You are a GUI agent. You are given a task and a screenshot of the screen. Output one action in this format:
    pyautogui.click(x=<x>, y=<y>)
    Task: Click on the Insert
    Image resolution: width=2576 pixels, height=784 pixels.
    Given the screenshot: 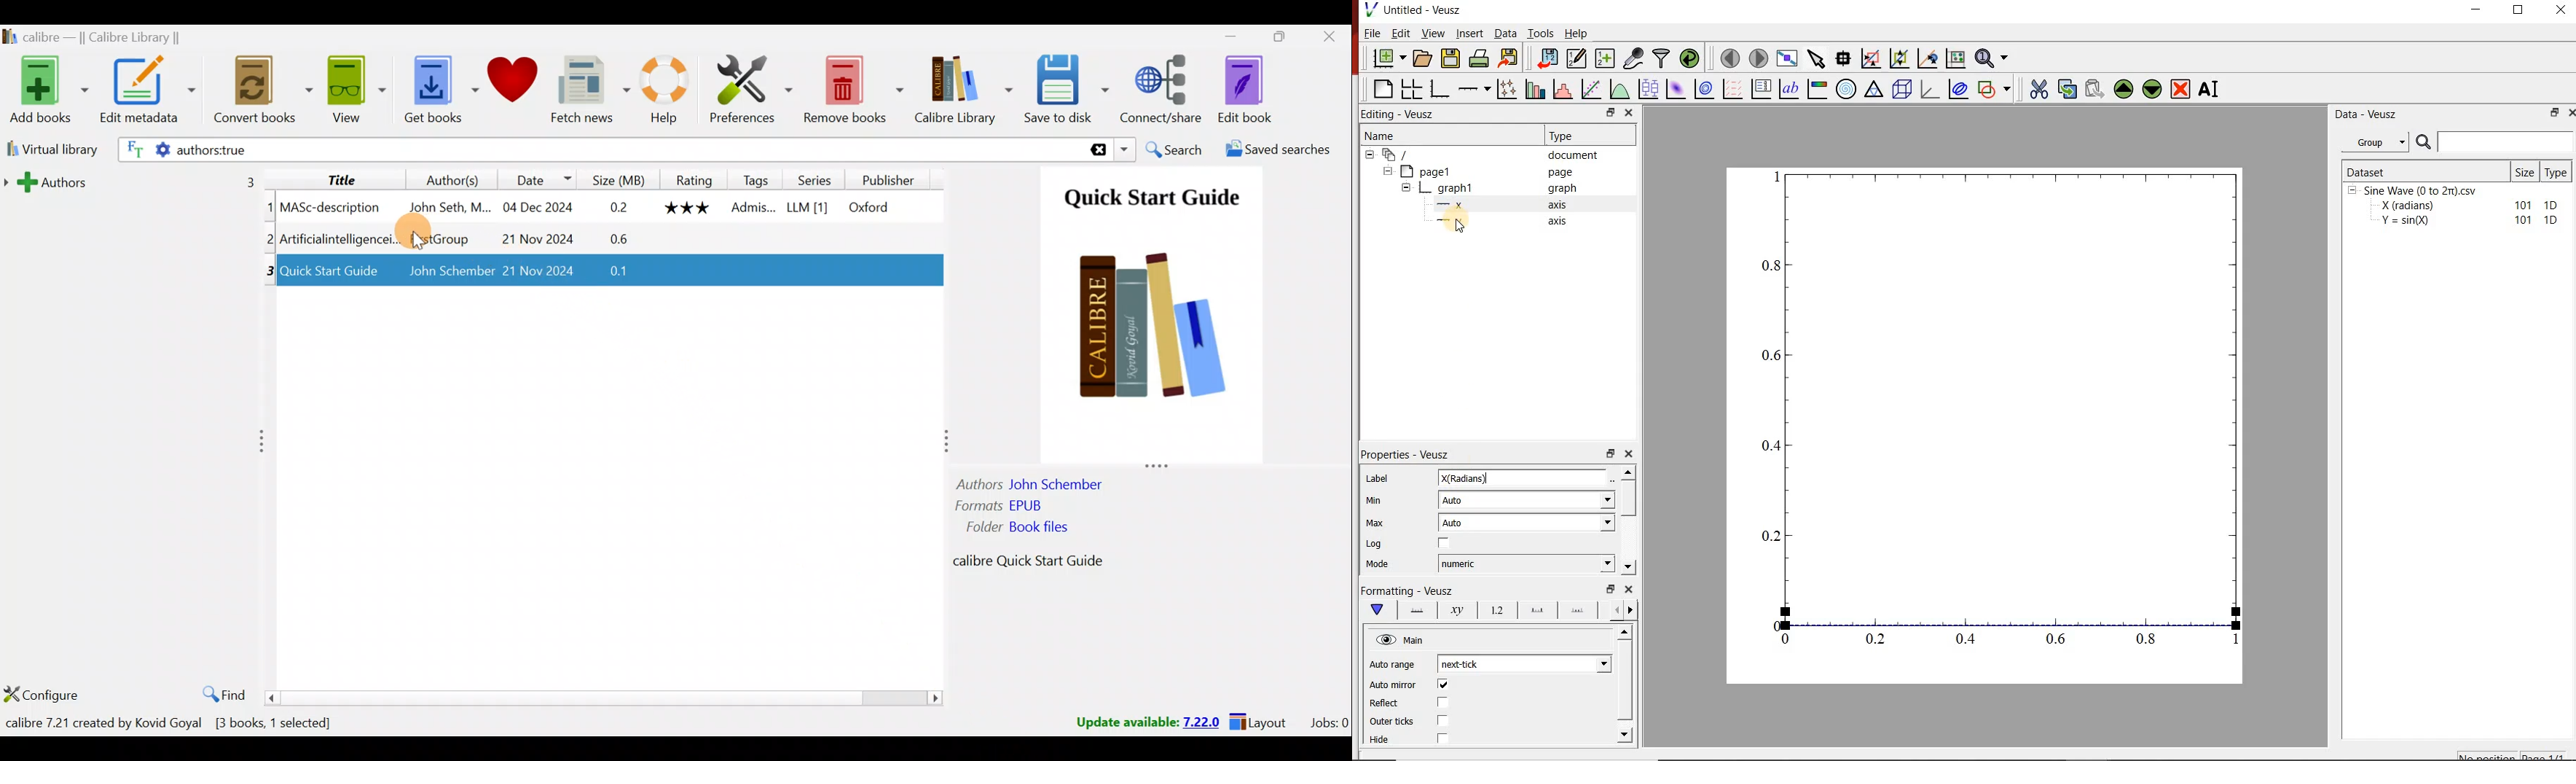 What is the action you would take?
    pyautogui.click(x=1470, y=33)
    